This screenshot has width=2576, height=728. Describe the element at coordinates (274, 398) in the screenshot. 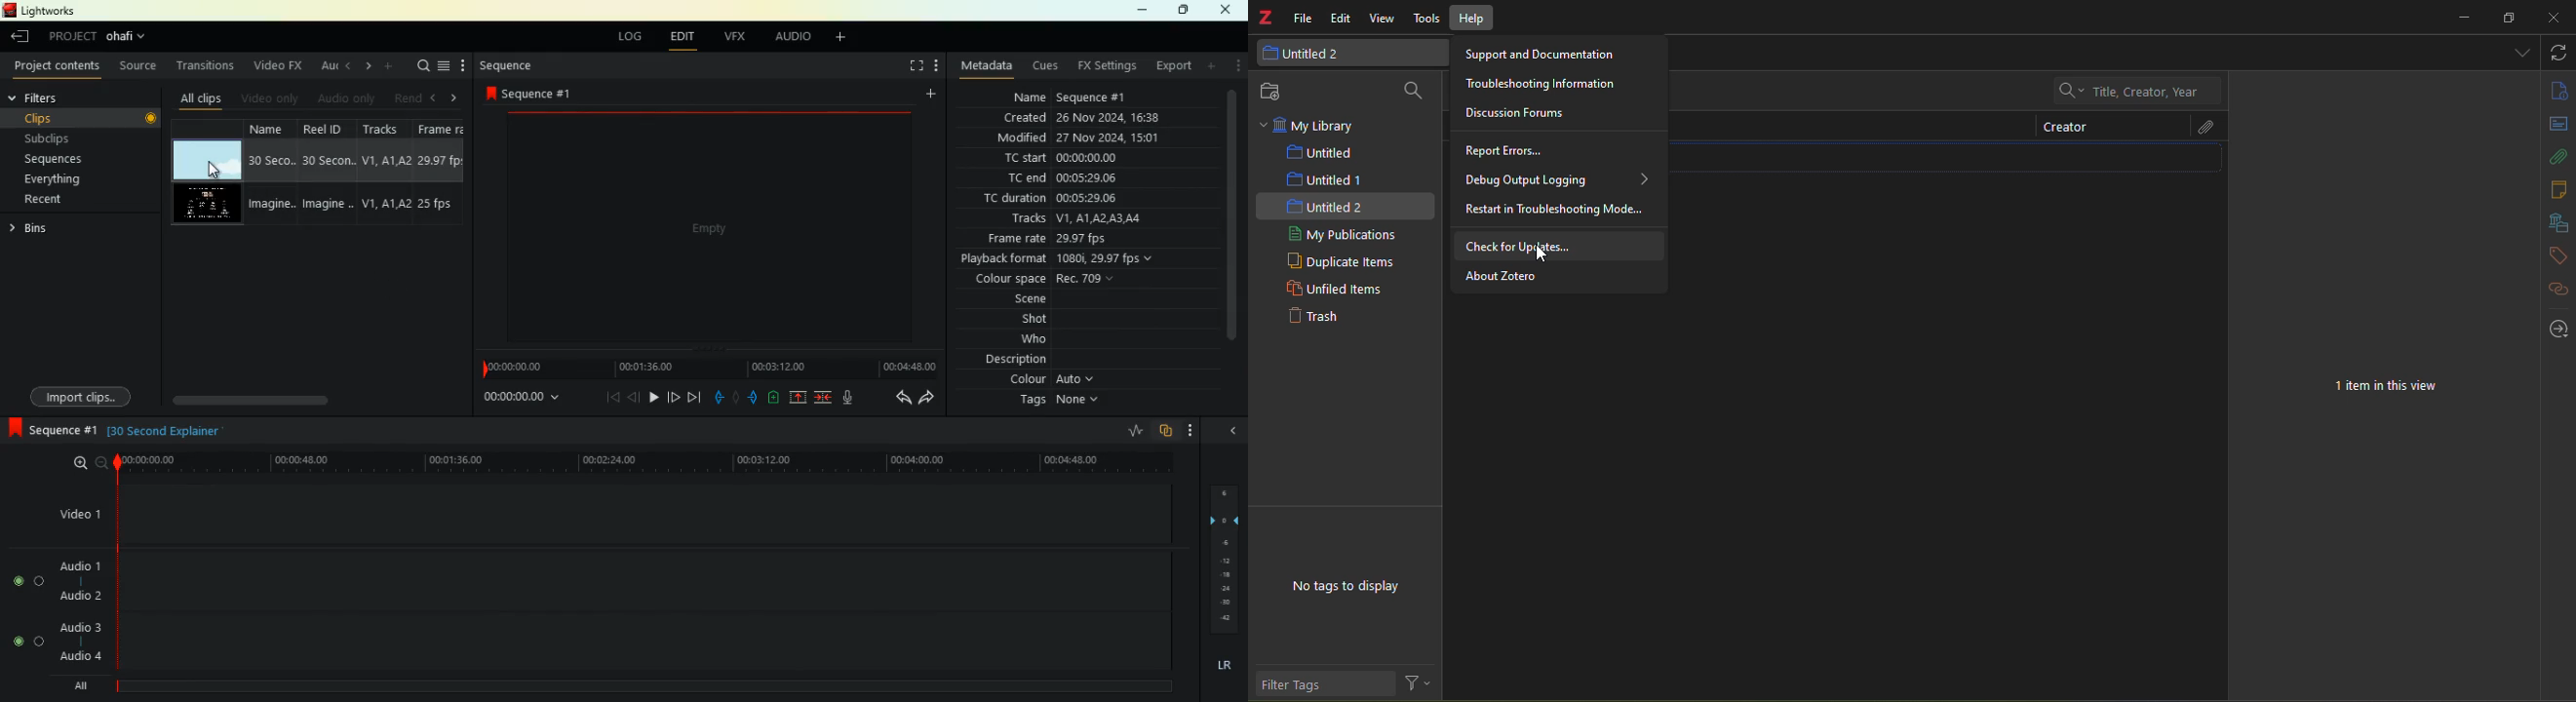

I see `scroll` at that location.